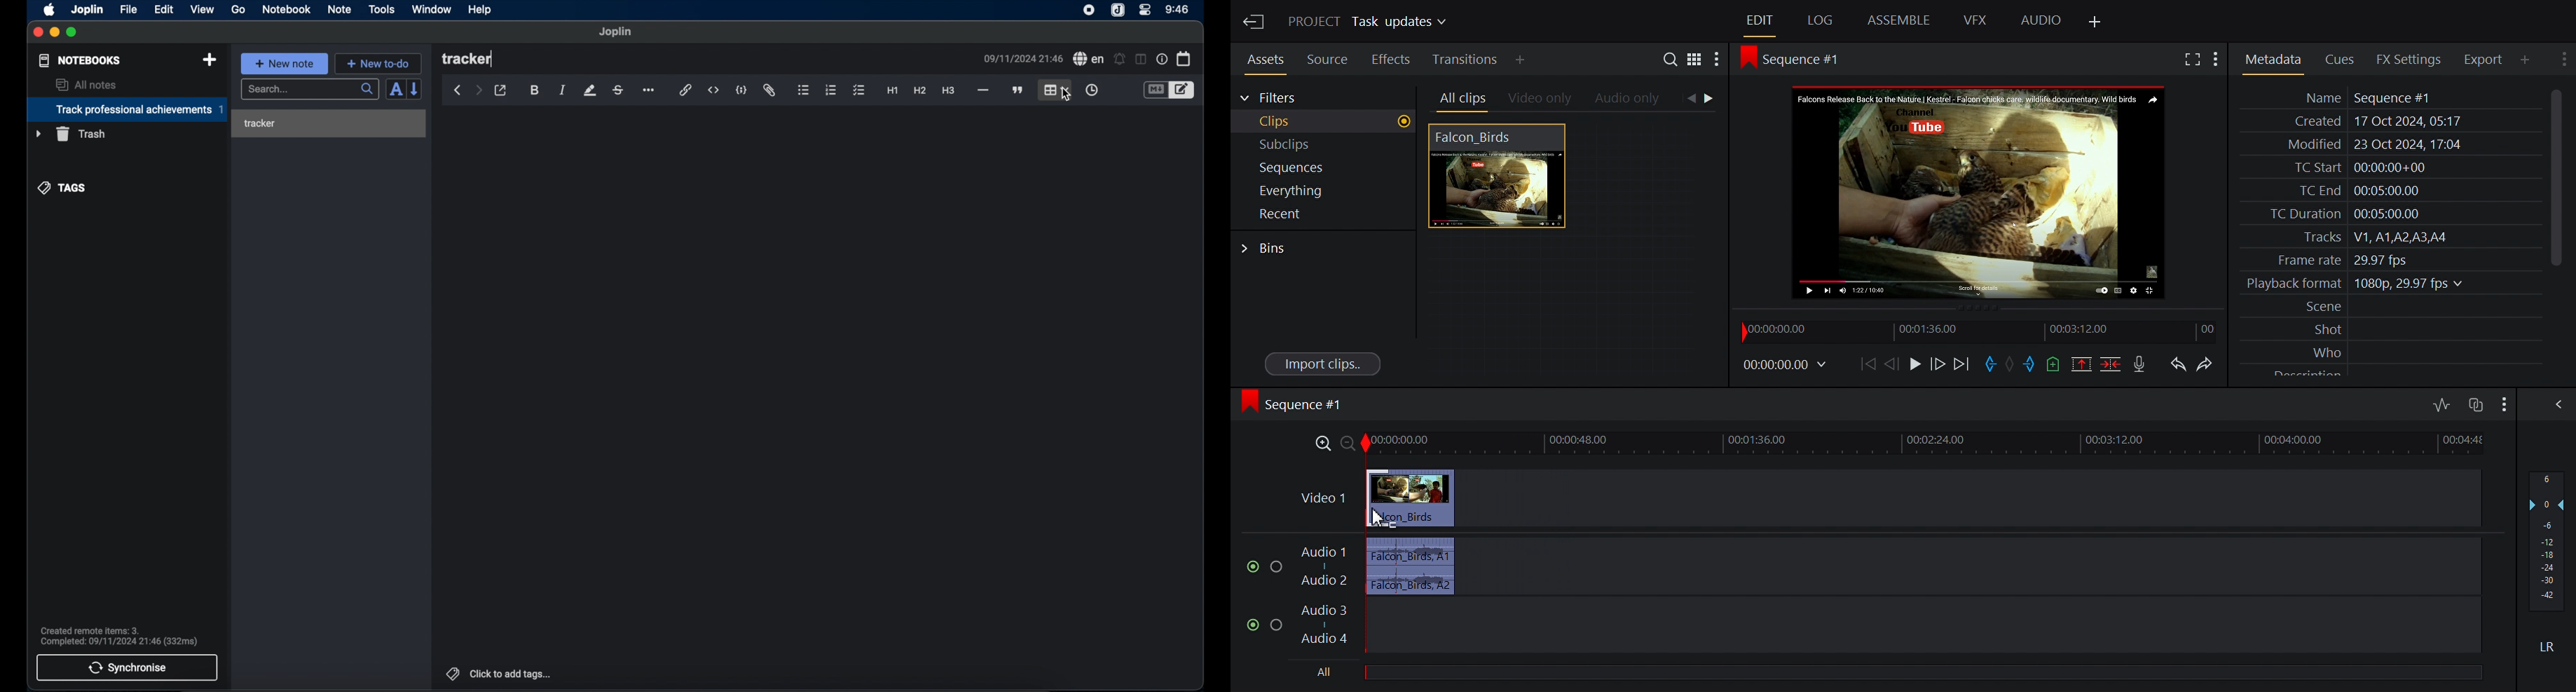  Describe the element at coordinates (73, 33) in the screenshot. I see `maximize` at that location.